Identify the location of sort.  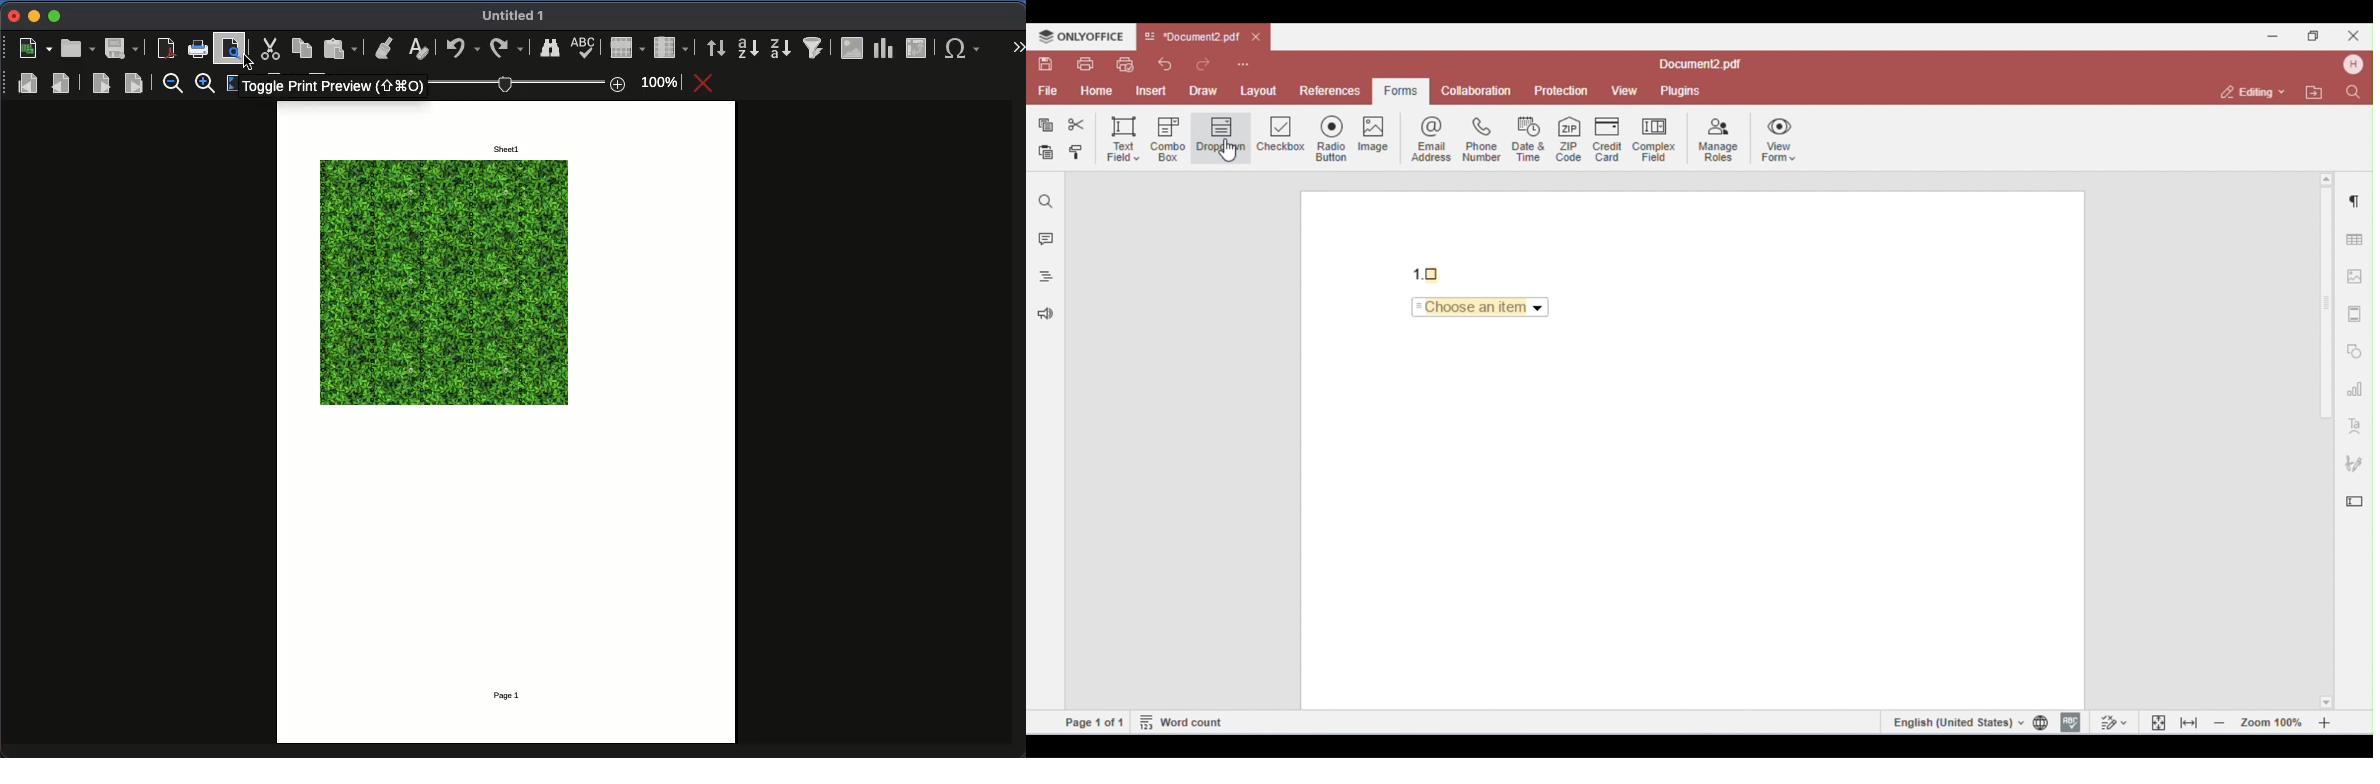
(715, 48).